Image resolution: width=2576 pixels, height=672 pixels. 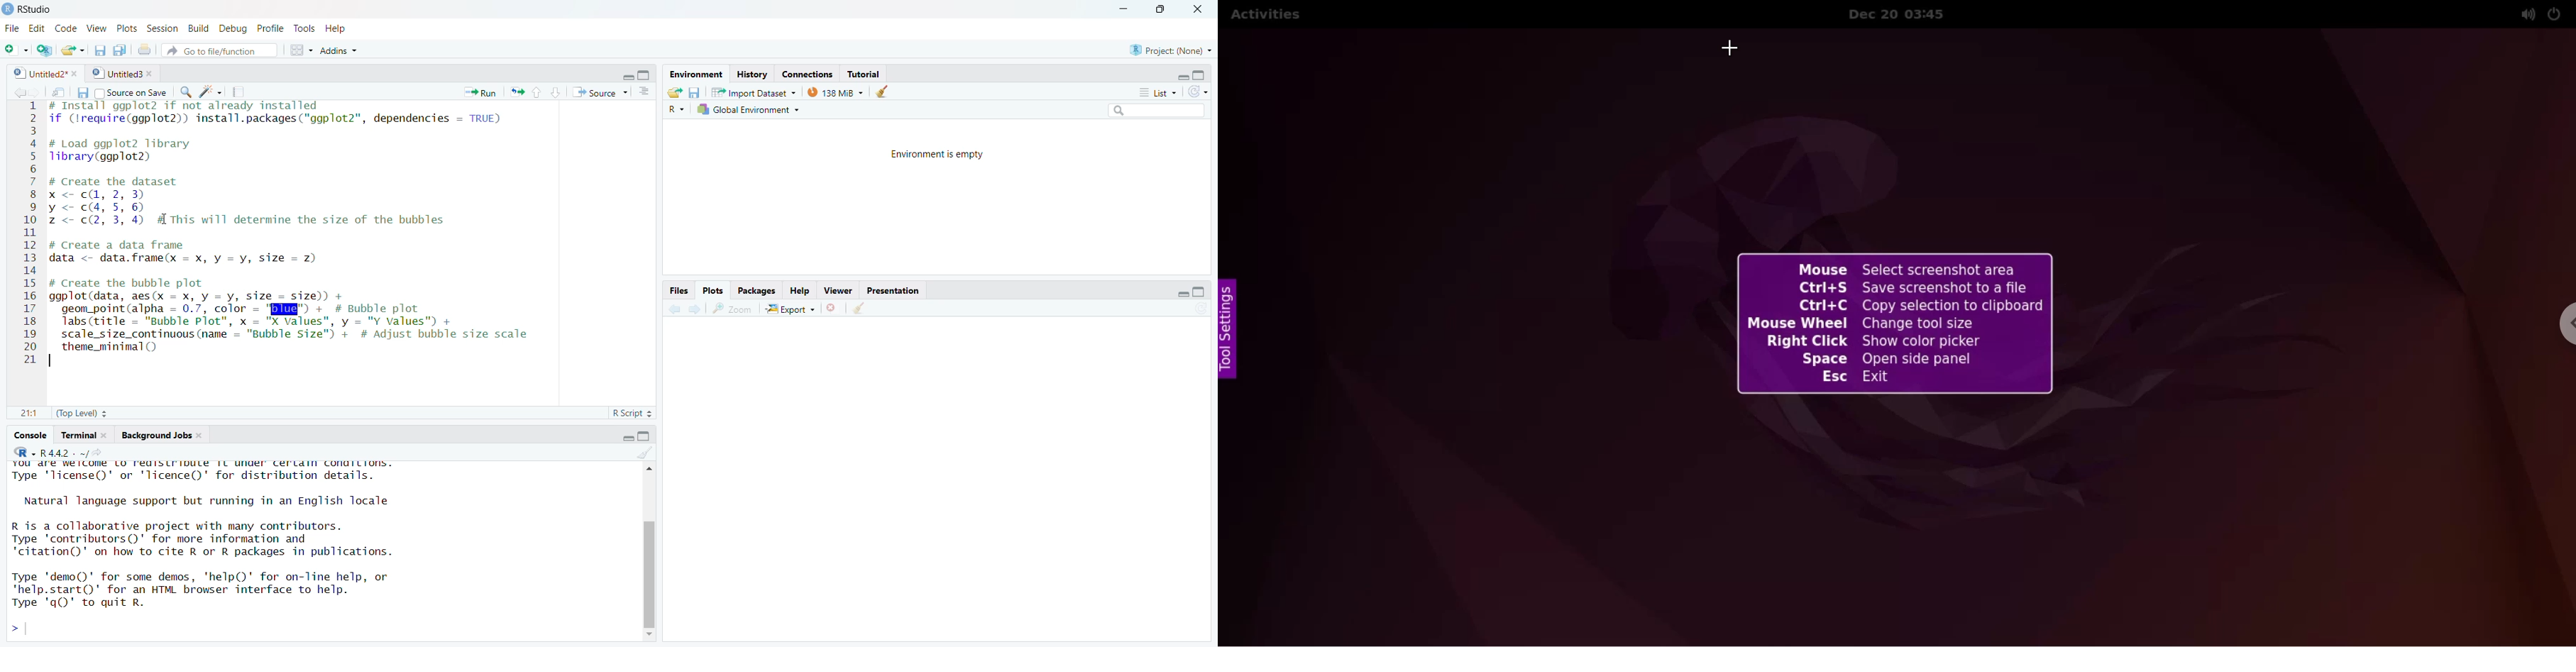 What do you see at coordinates (128, 29) in the screenshot?
I see `Plots` at bounding box center [128, 29].